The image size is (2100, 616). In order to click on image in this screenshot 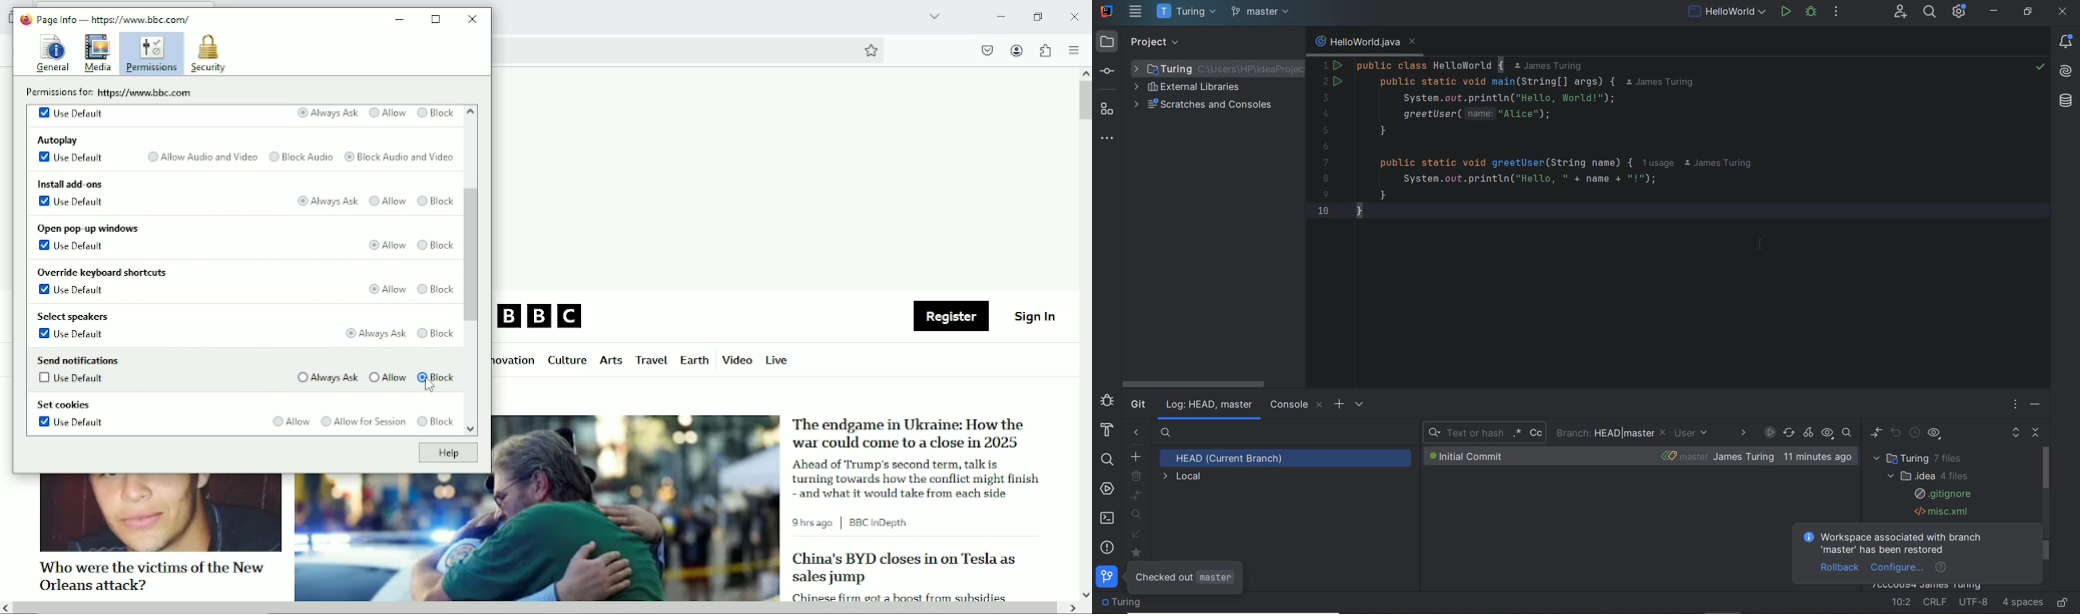, I will do `click(537, 538)`.